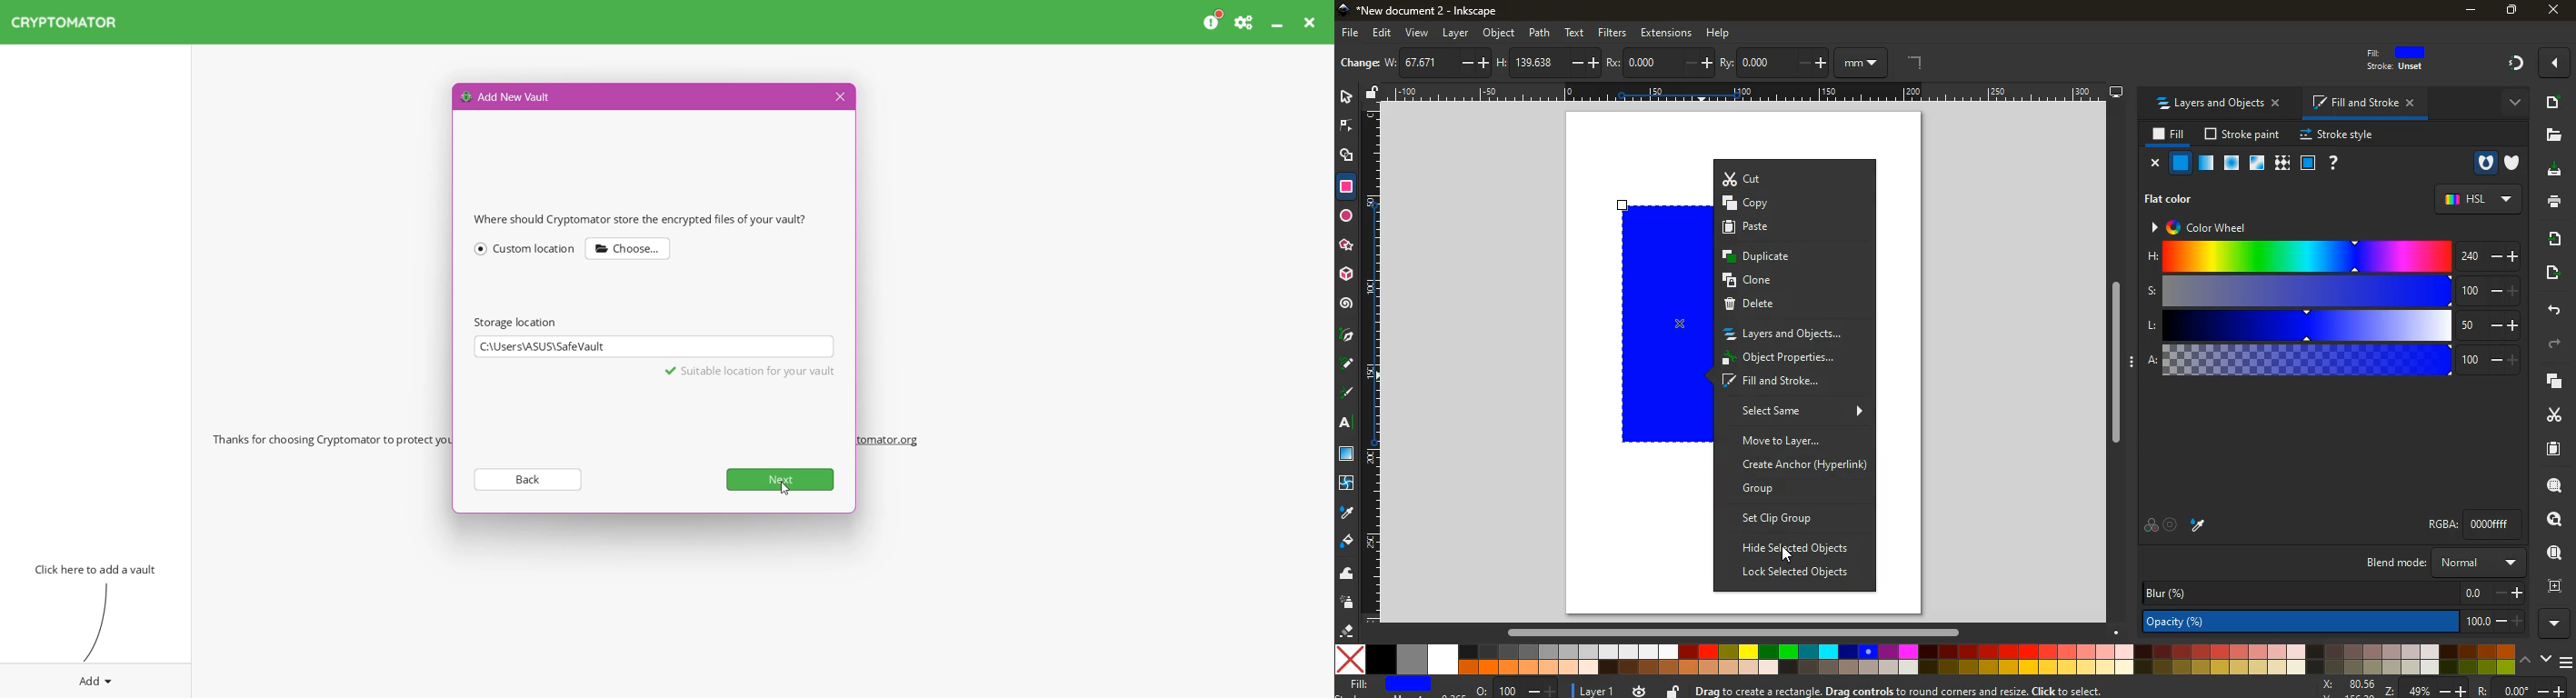  I want to click on d, so click(1348, 364).